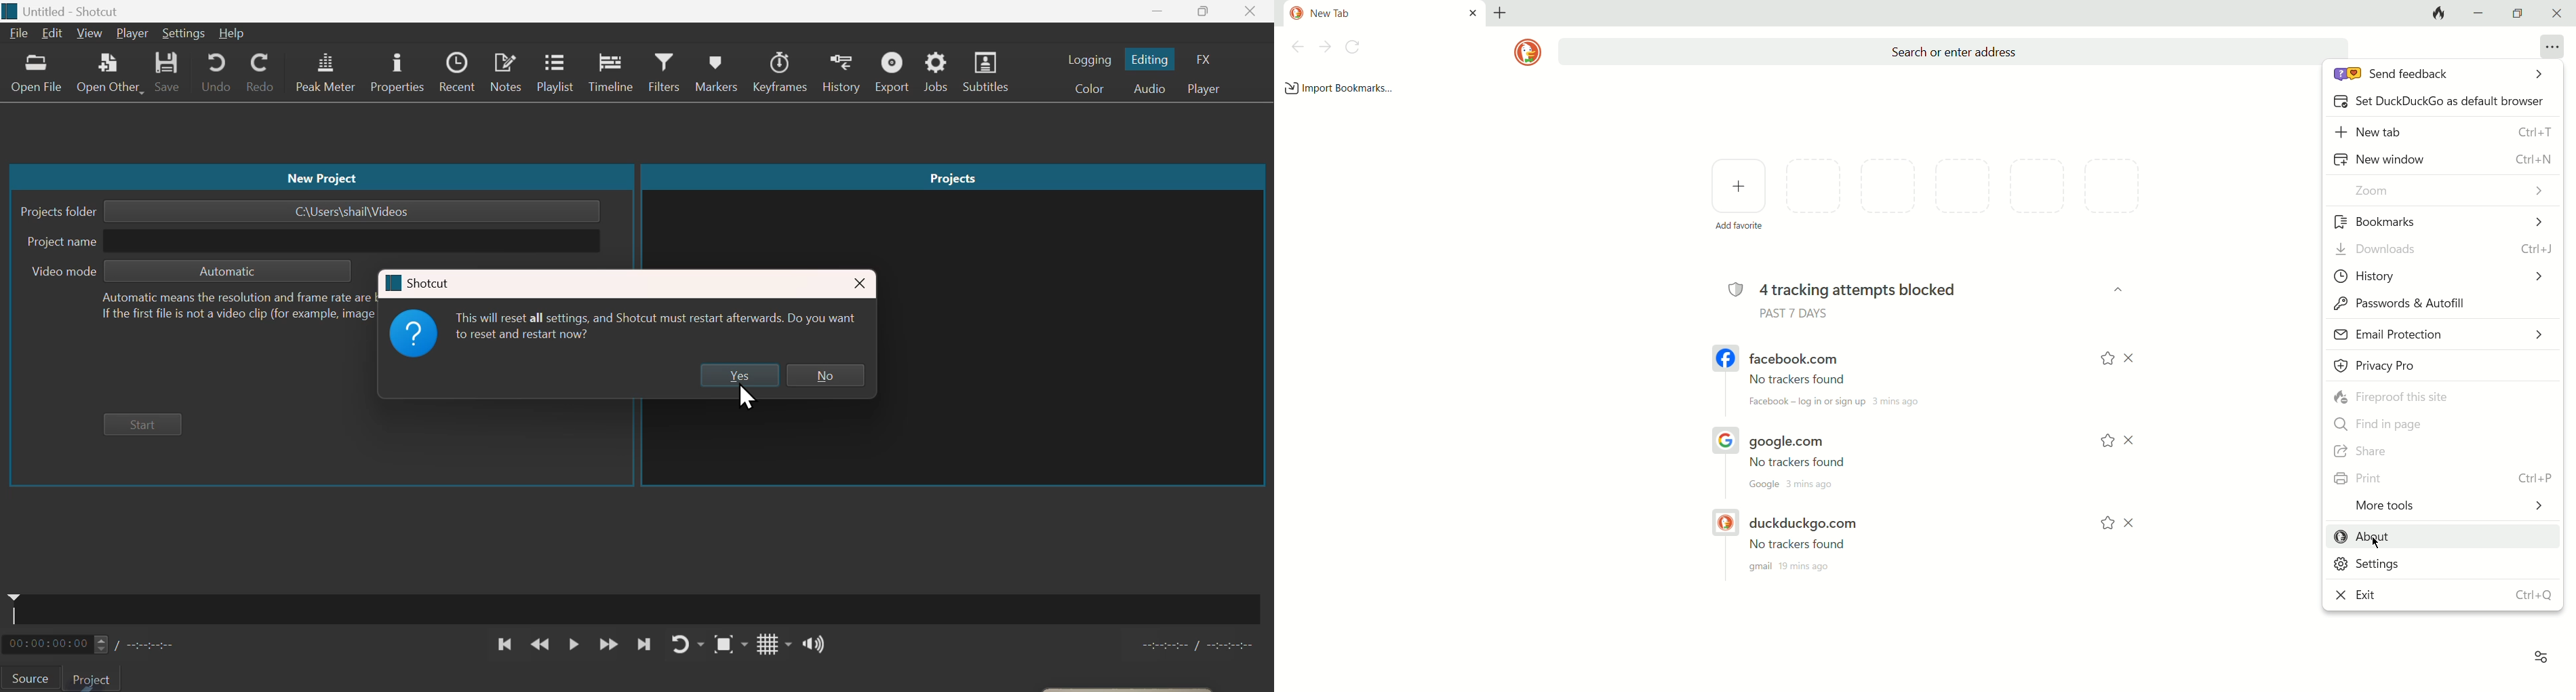 Image resolution: width=2576 pixels, height=700 pixels. What do you see at coordinates (1740, 195) in the screenshot?
I see `add favorites` at bounding box center [1740, 195].